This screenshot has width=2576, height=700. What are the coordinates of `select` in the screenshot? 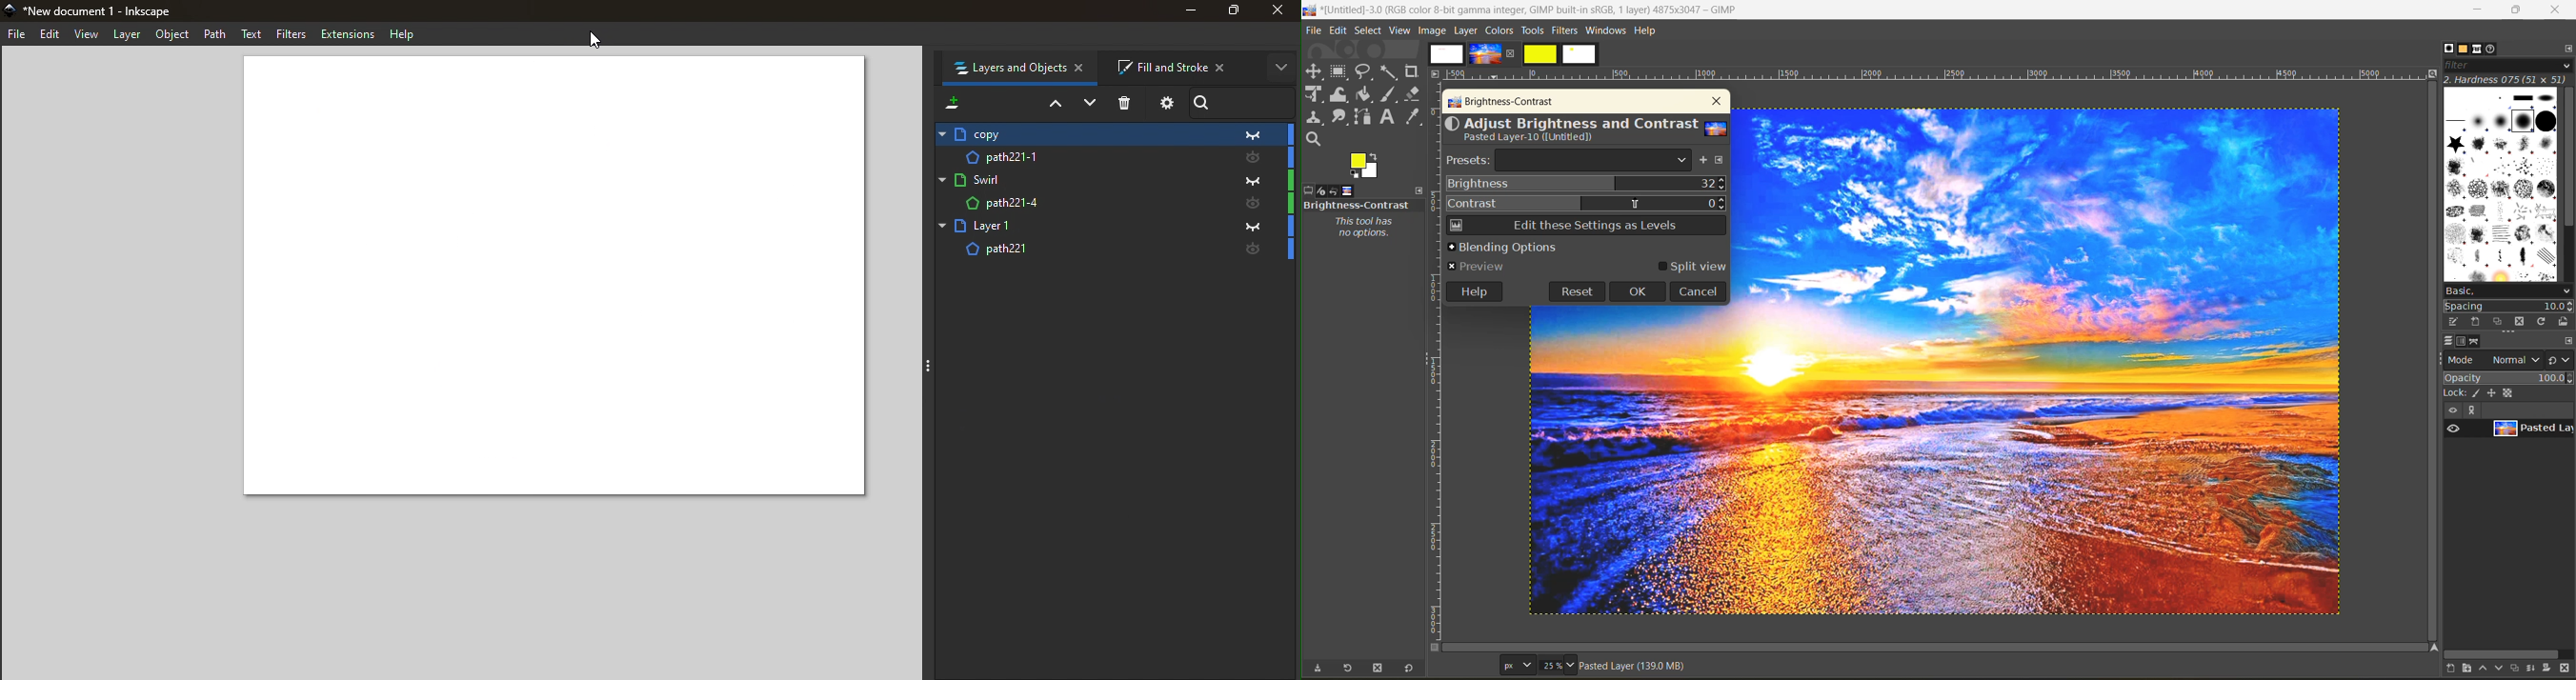 It's located at (1370, 31).